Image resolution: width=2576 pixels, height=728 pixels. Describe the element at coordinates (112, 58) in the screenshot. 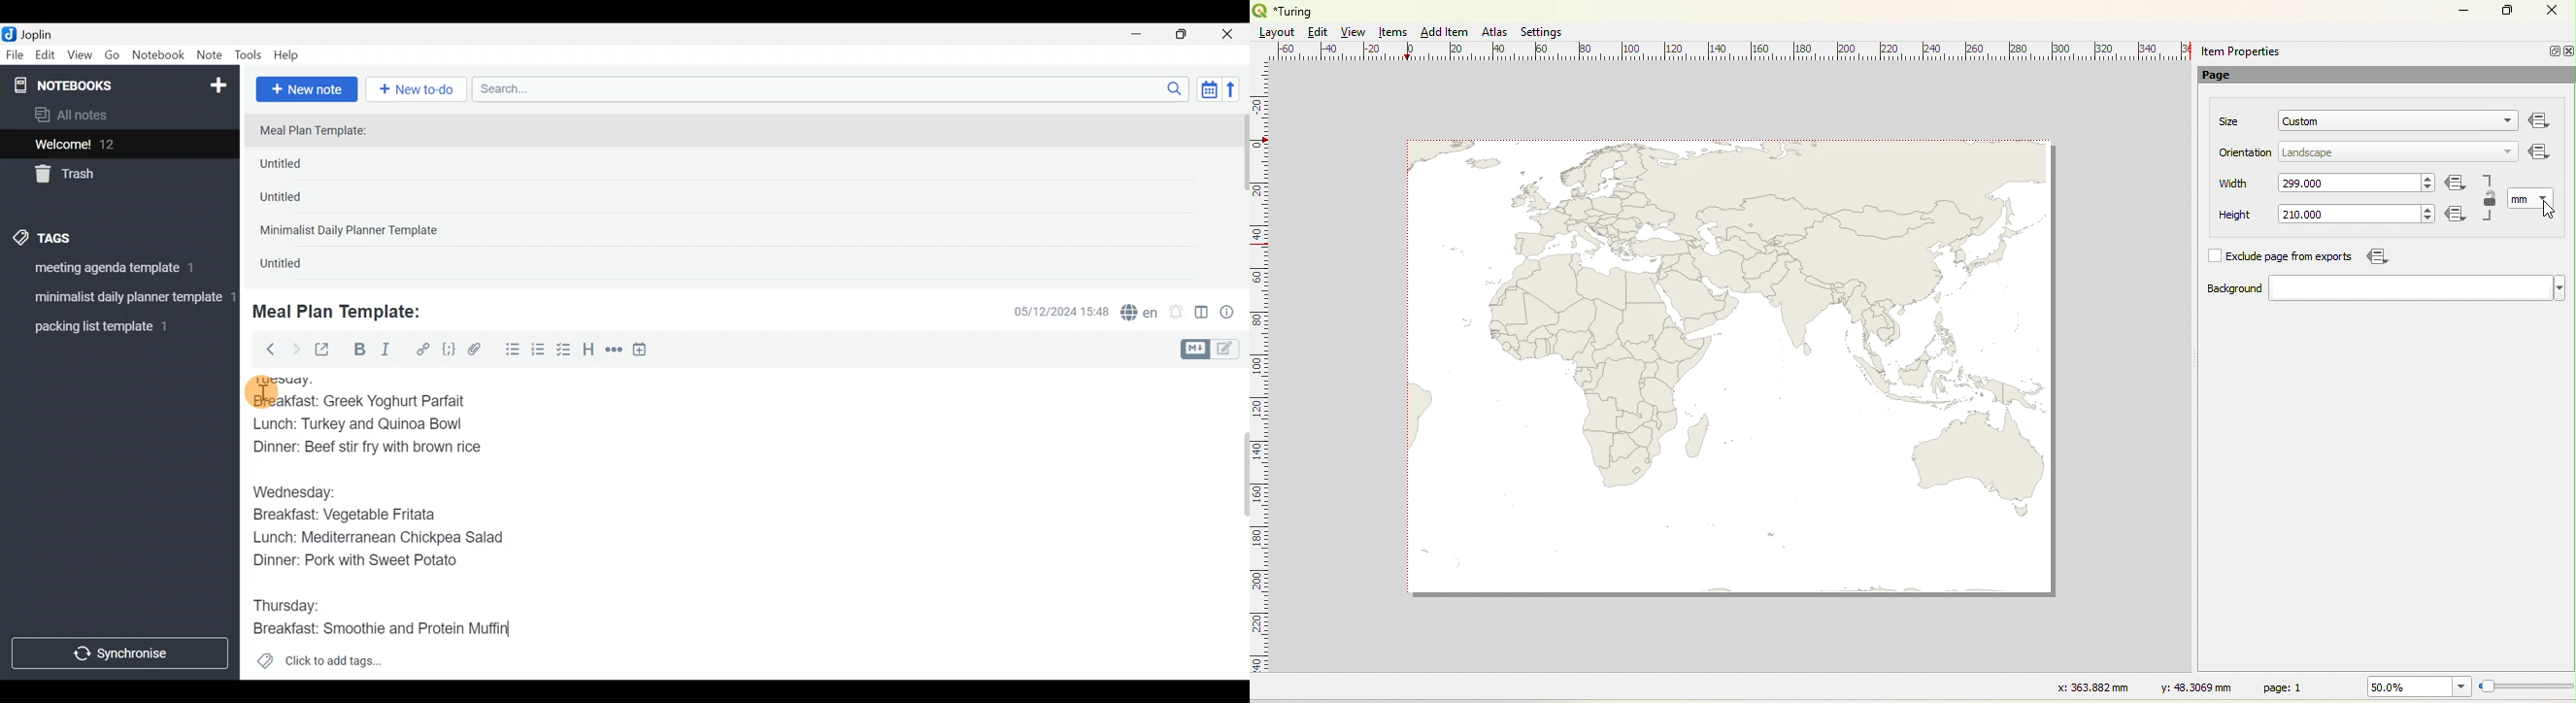

I see `Go` at that location.